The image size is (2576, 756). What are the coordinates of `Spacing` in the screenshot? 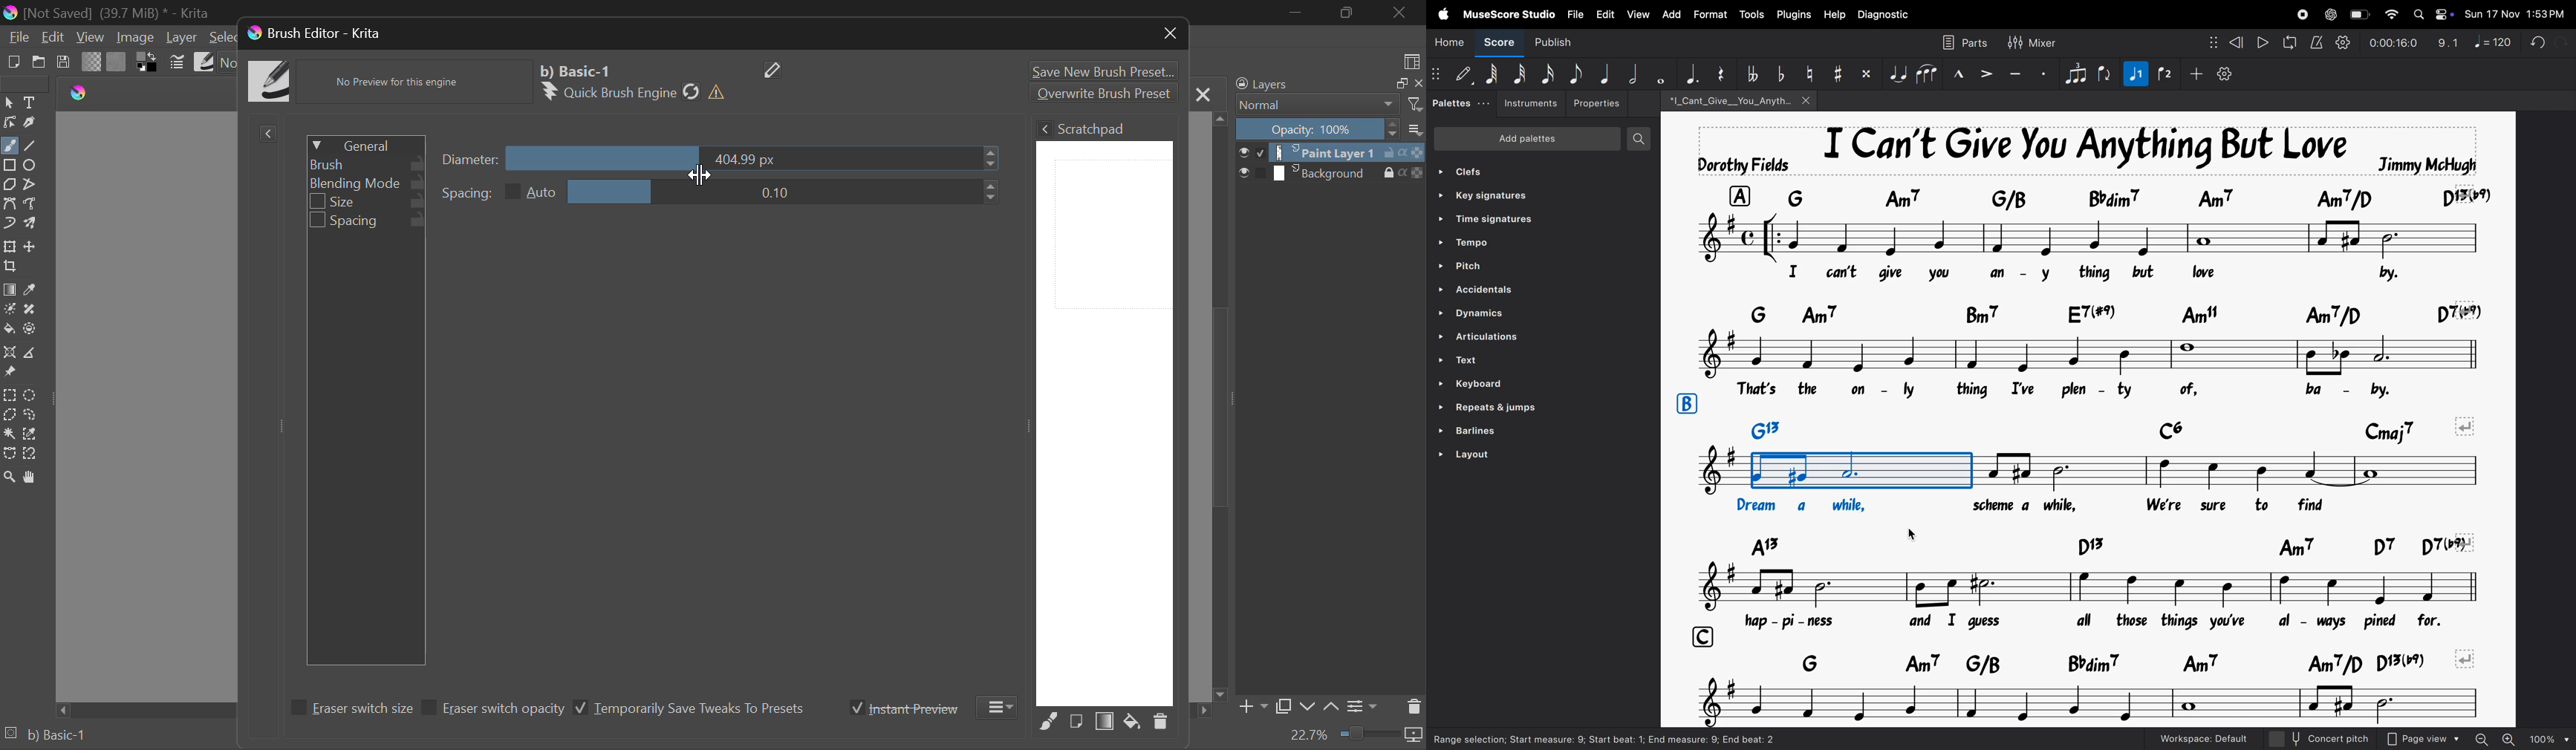 It's located at (367, 222).